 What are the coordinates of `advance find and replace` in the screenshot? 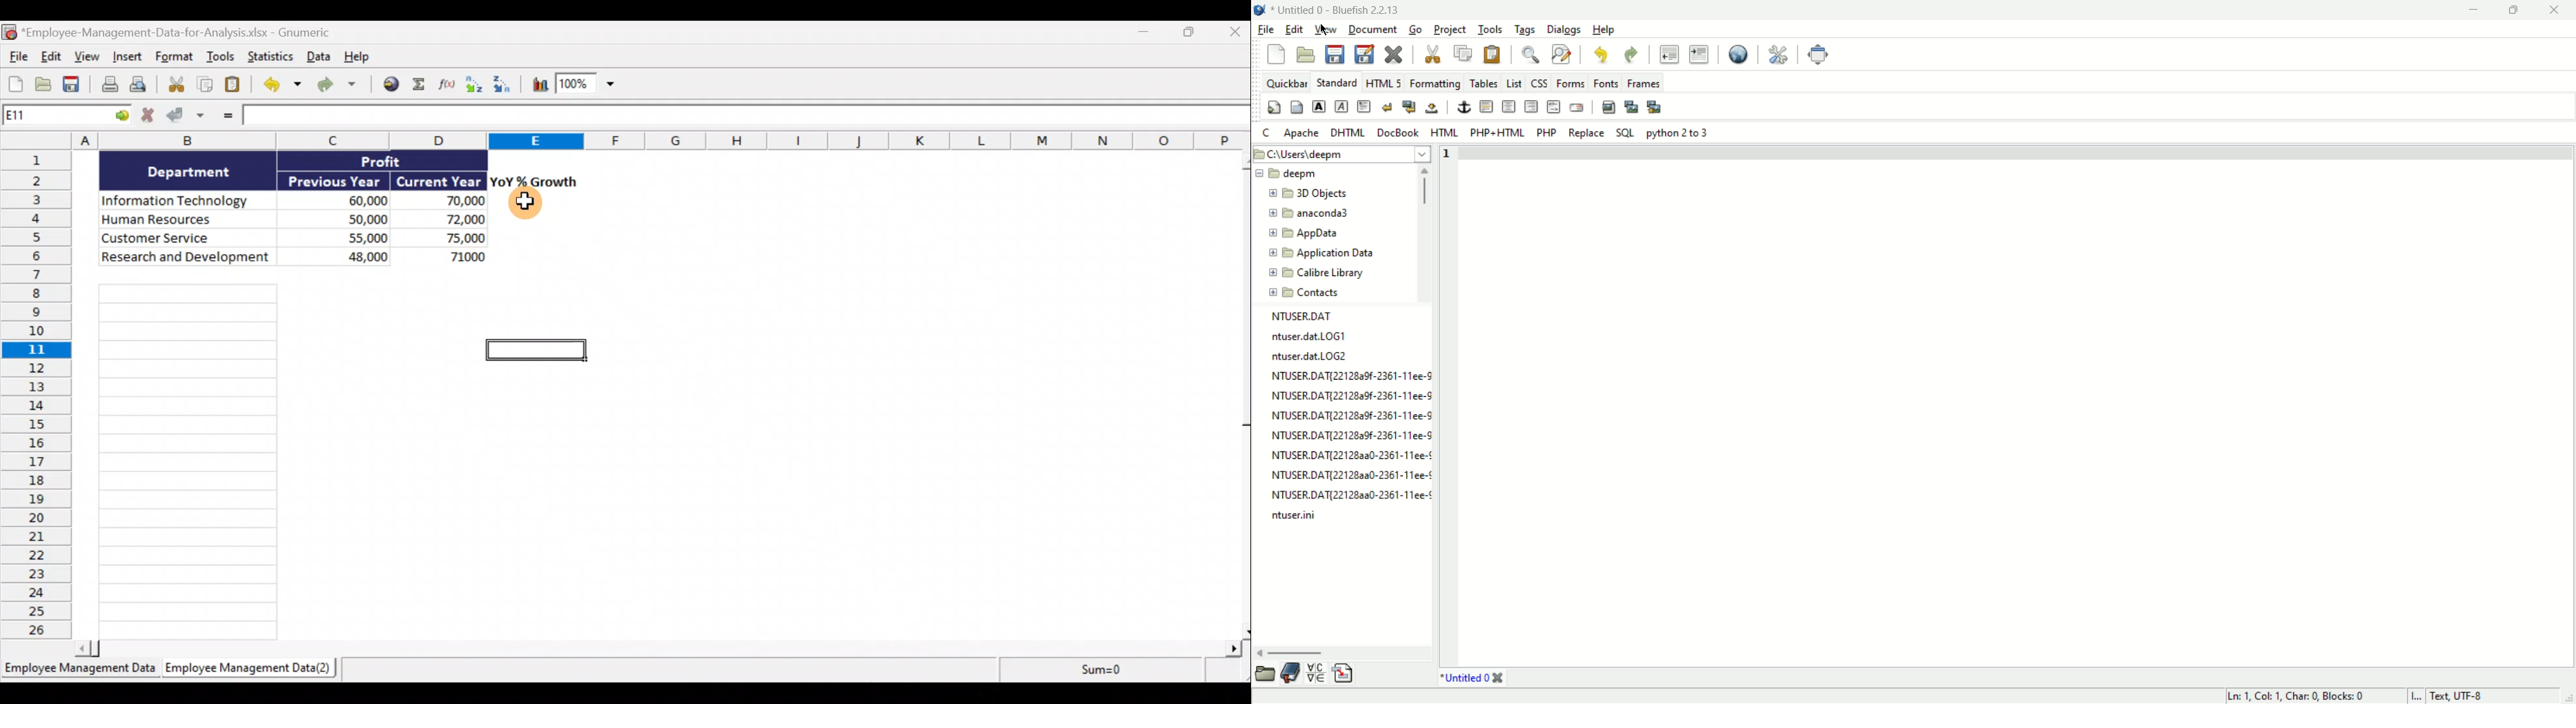 It's located at (1562, 53).